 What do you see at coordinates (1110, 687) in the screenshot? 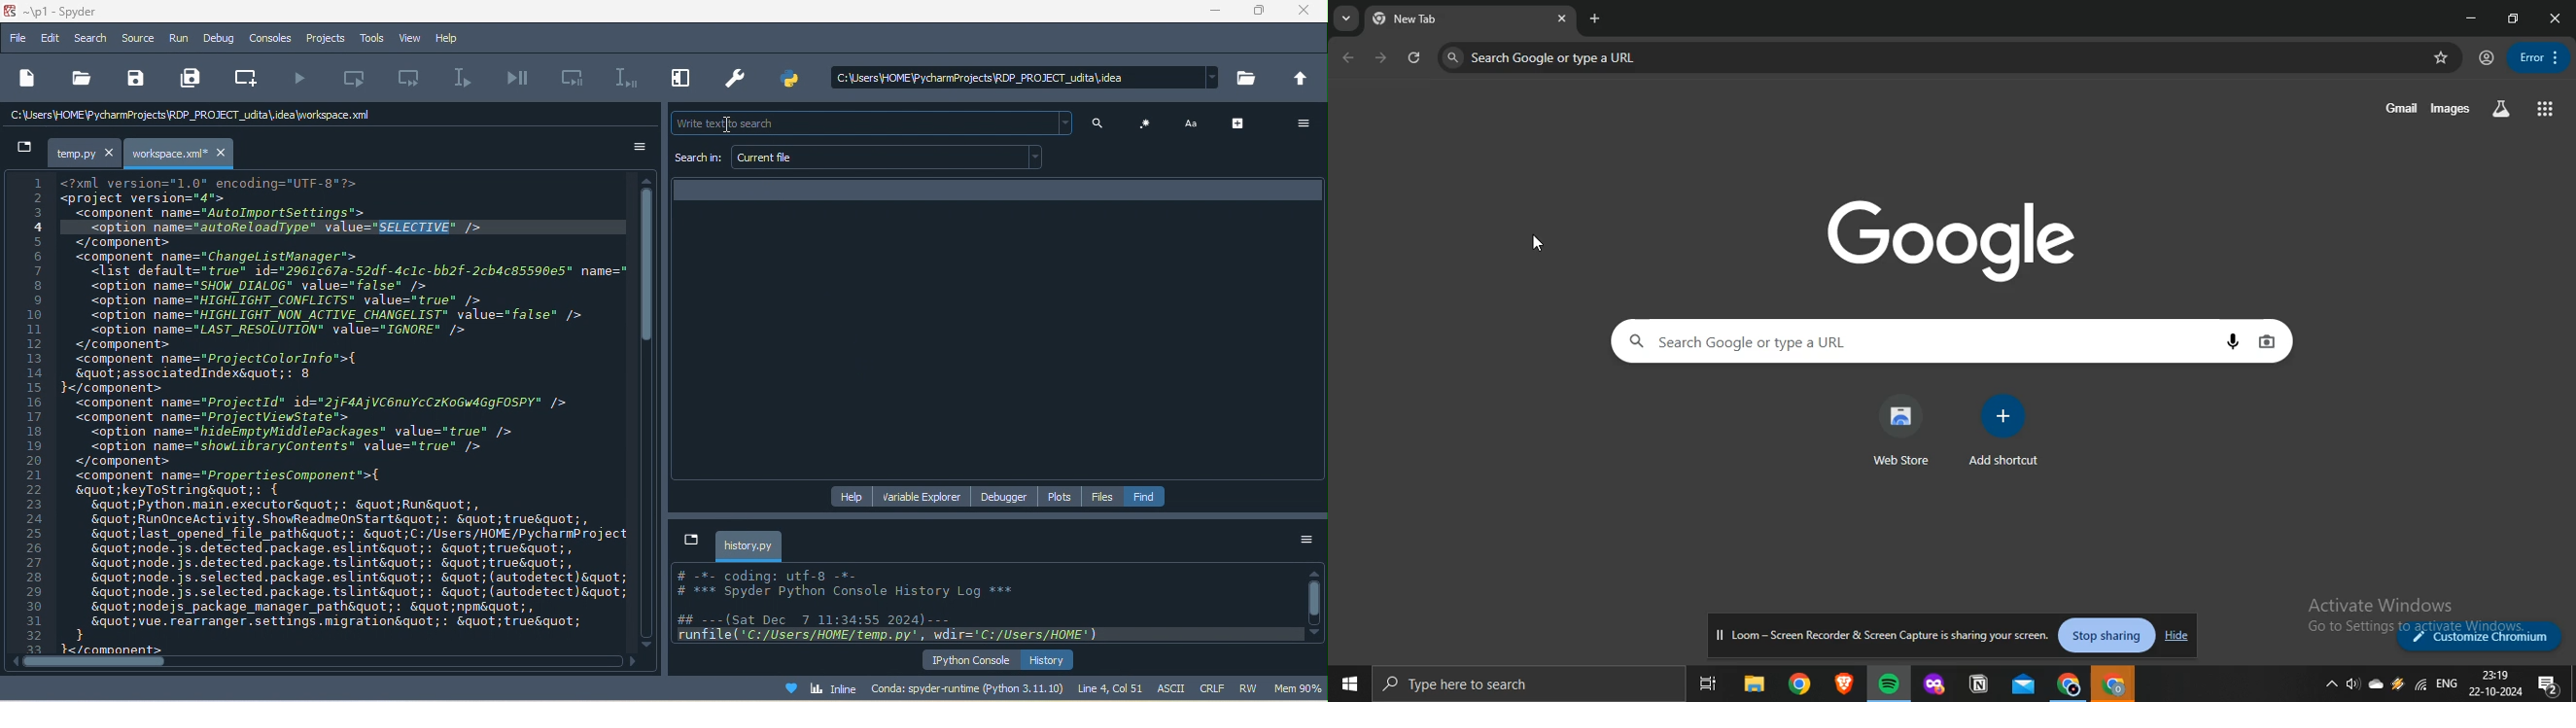
I see `line 4, col51` at bounding box center [1110, 687].